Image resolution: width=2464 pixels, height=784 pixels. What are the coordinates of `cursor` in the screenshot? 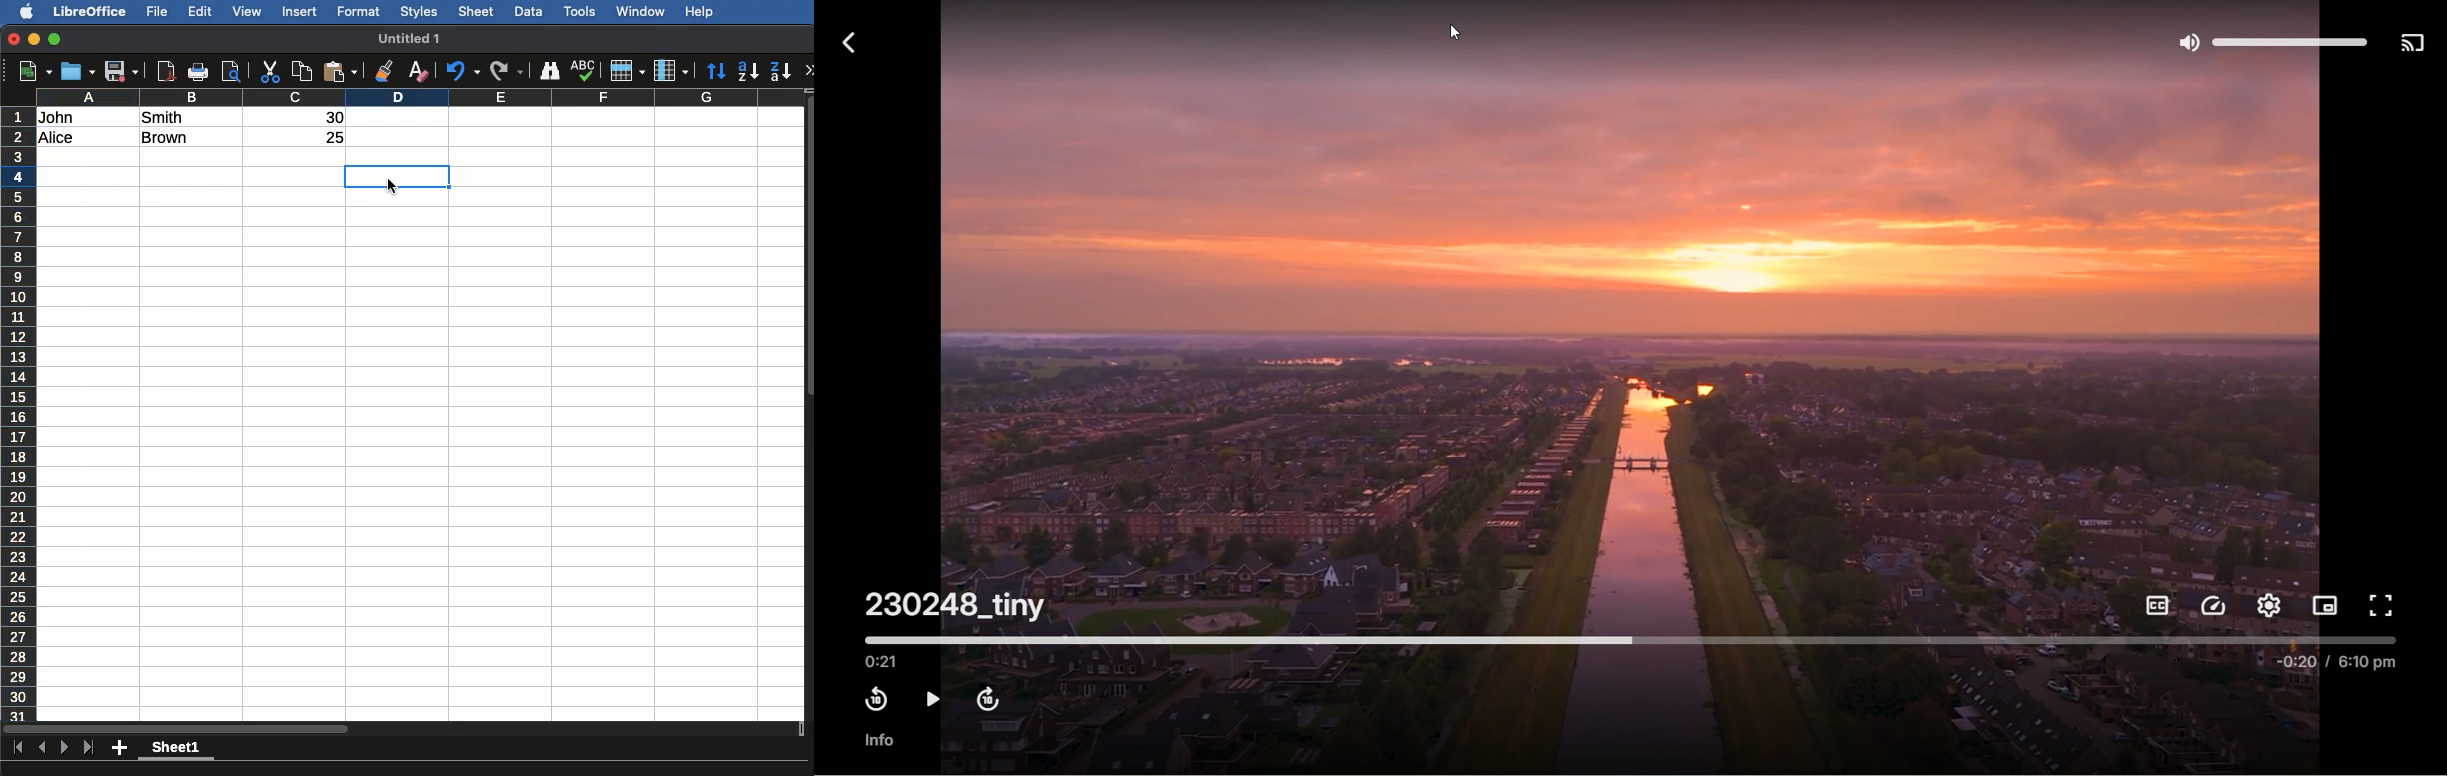 It's located at (393, 187).